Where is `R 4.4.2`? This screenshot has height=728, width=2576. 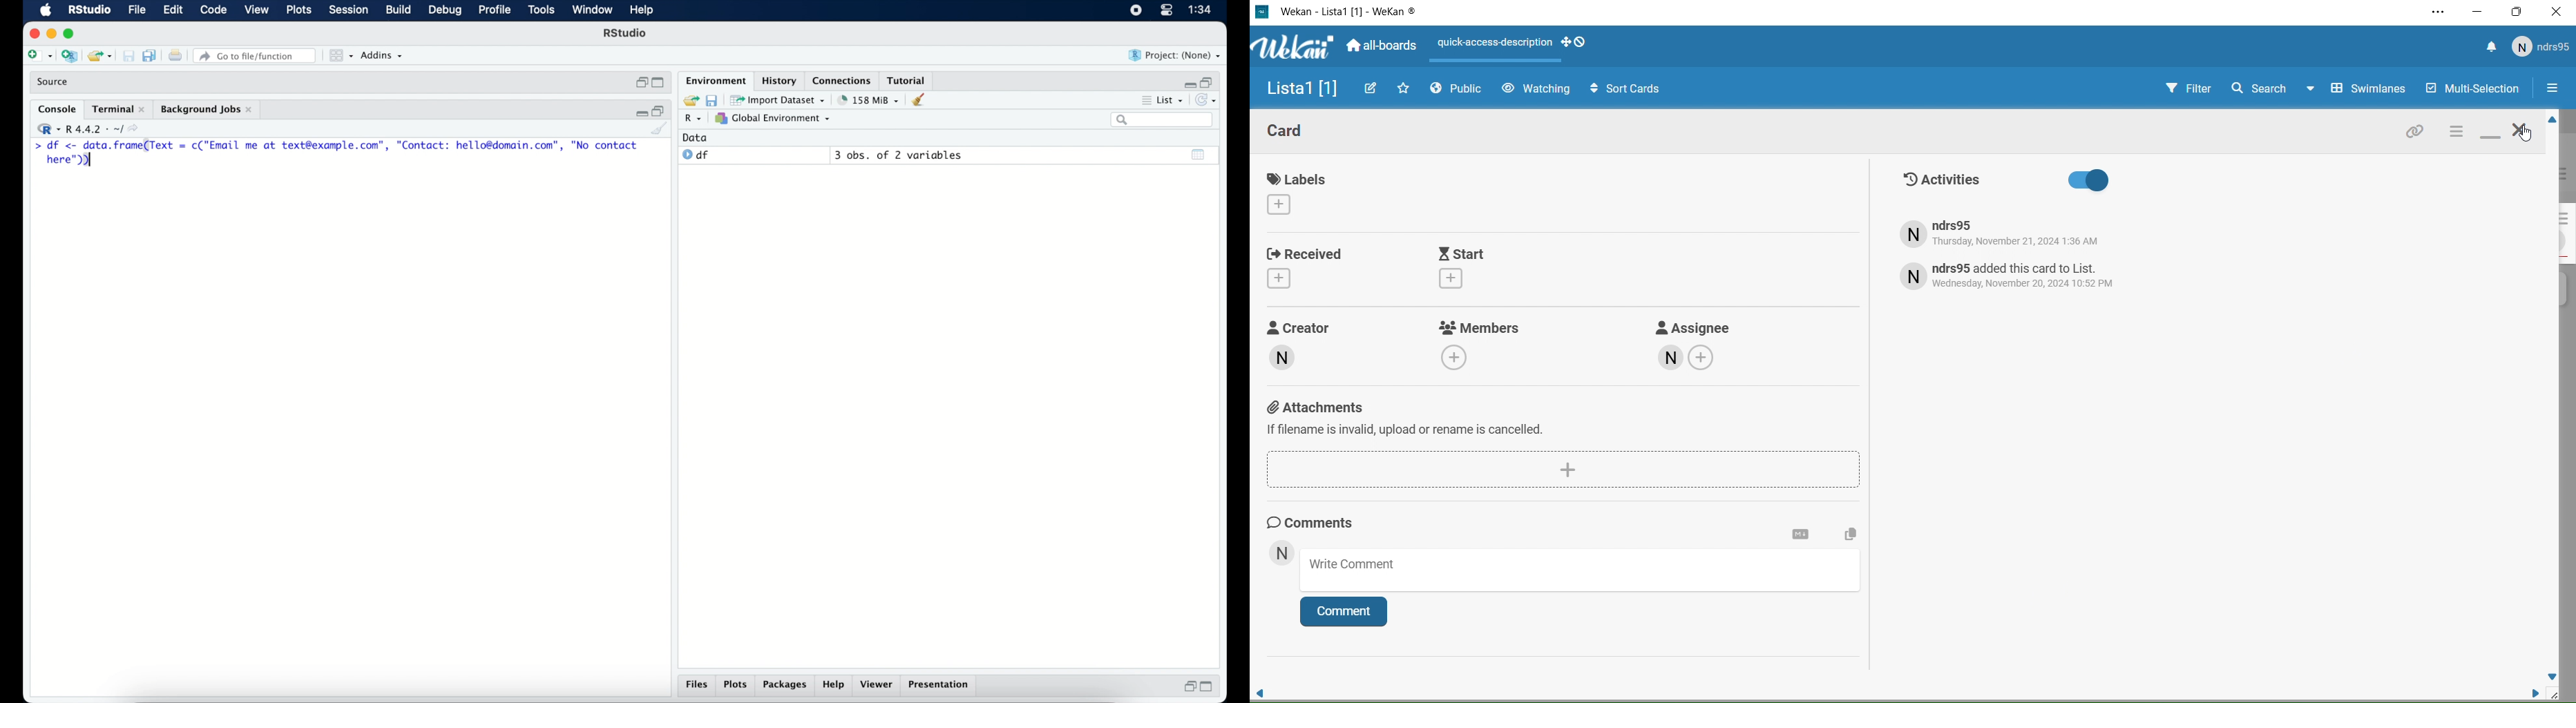
R 4.4.2 is located at coordinates (91, 129).